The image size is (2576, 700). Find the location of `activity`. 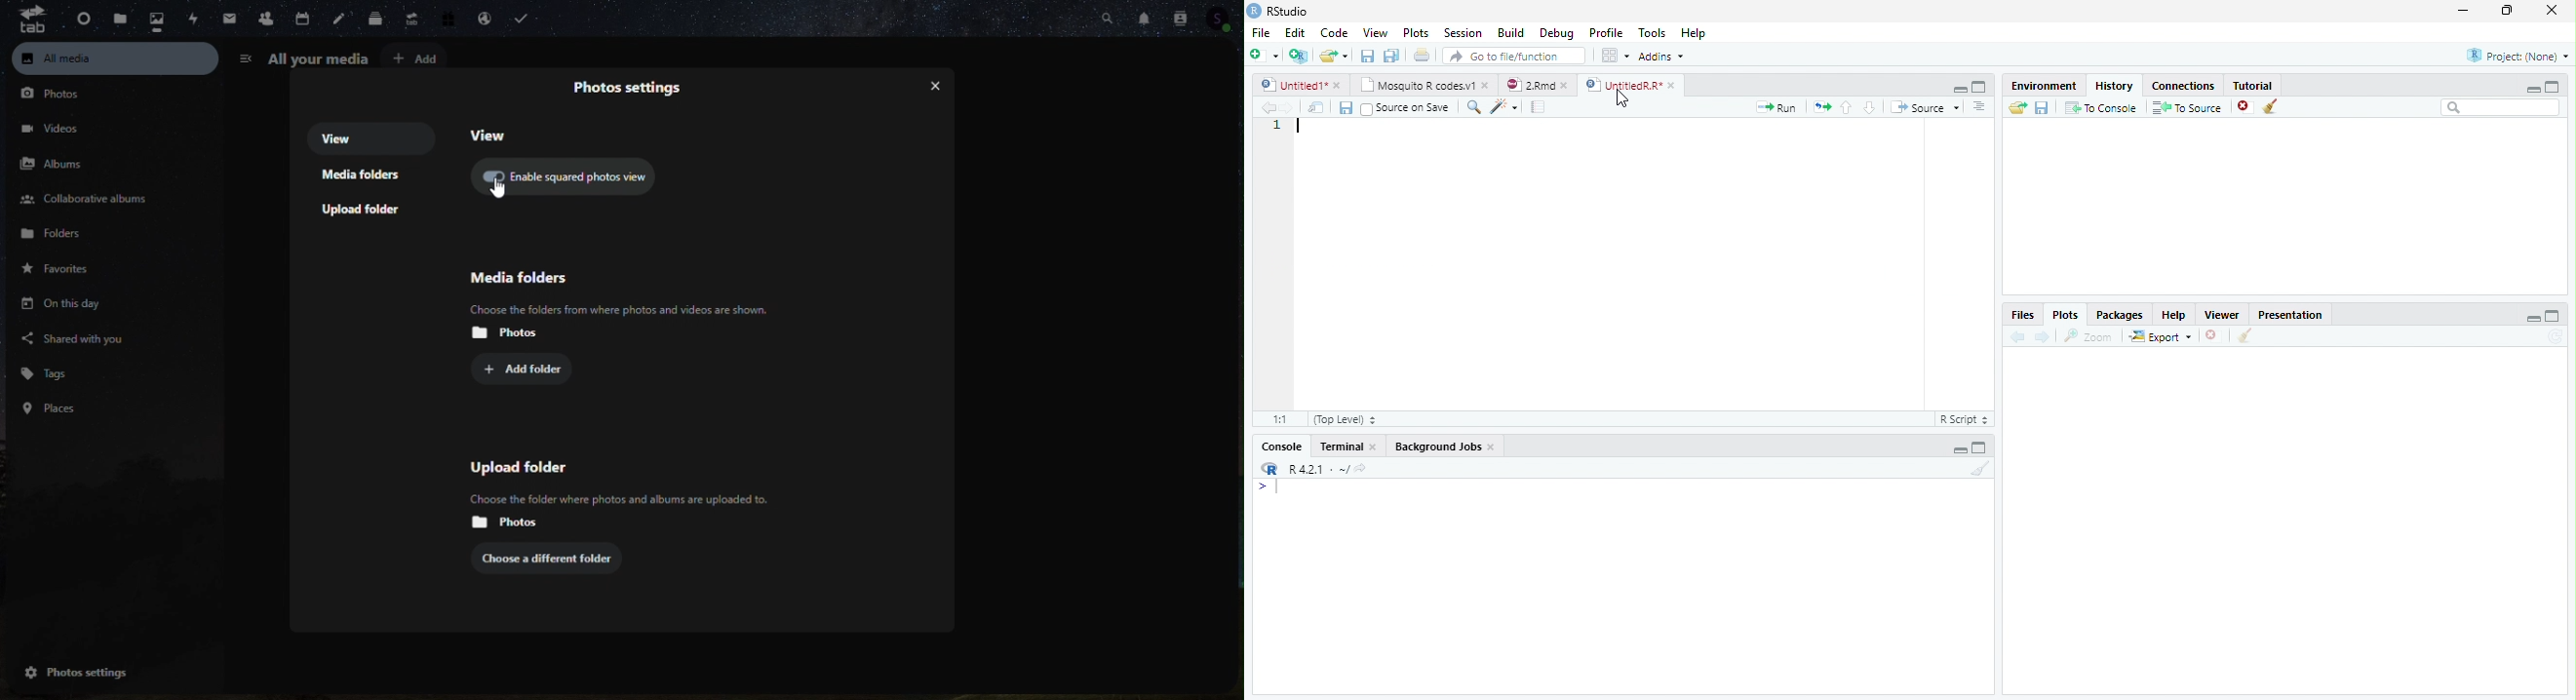

activity is located at coordinates (192, 17).